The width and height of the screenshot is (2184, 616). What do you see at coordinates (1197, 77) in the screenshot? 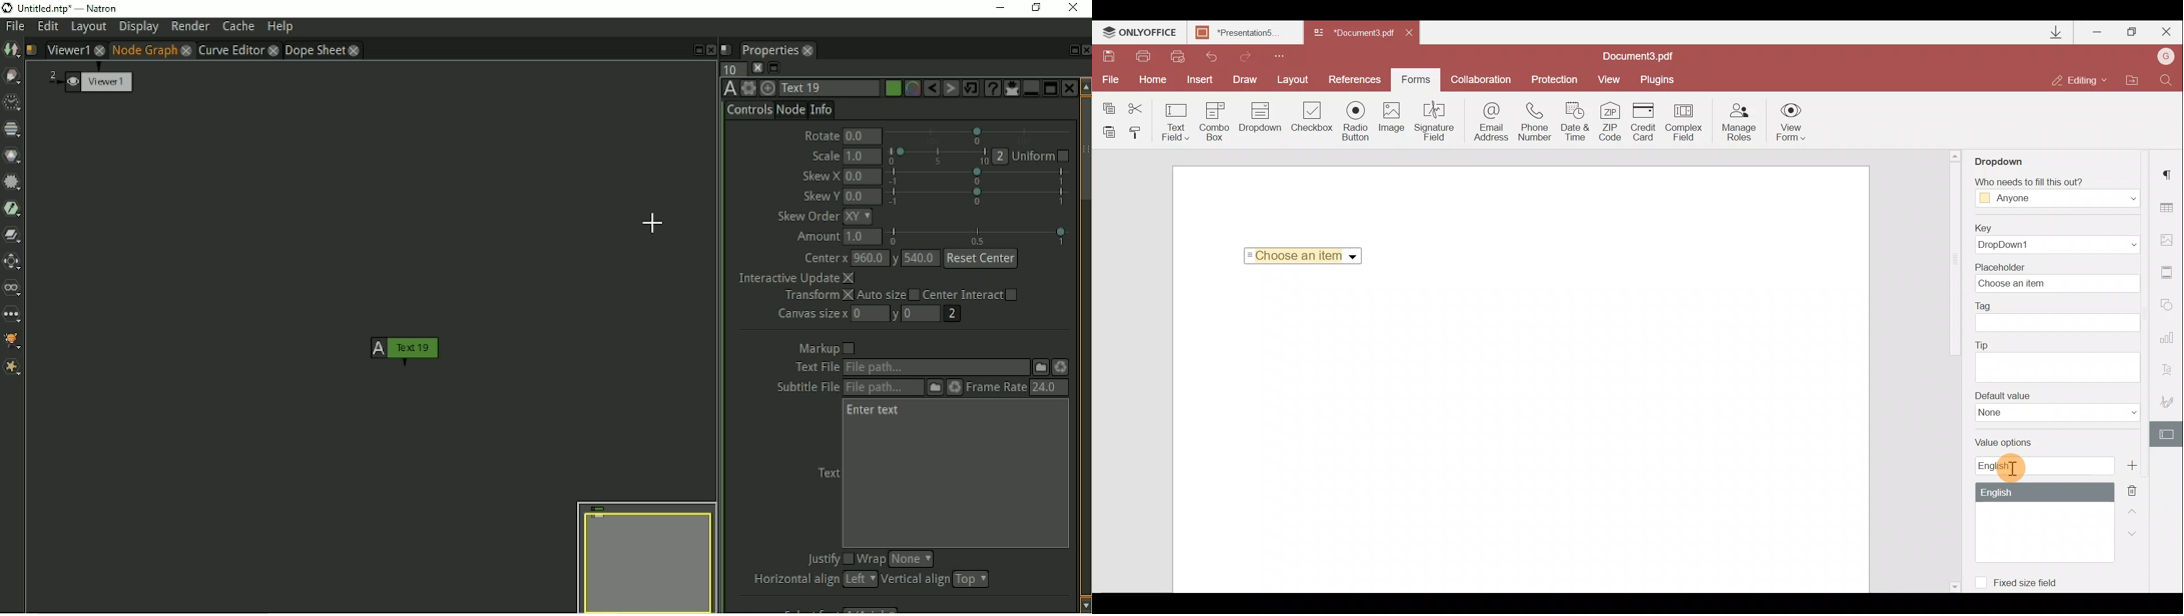
I see `Insert` at bounding box center [1197, 77].